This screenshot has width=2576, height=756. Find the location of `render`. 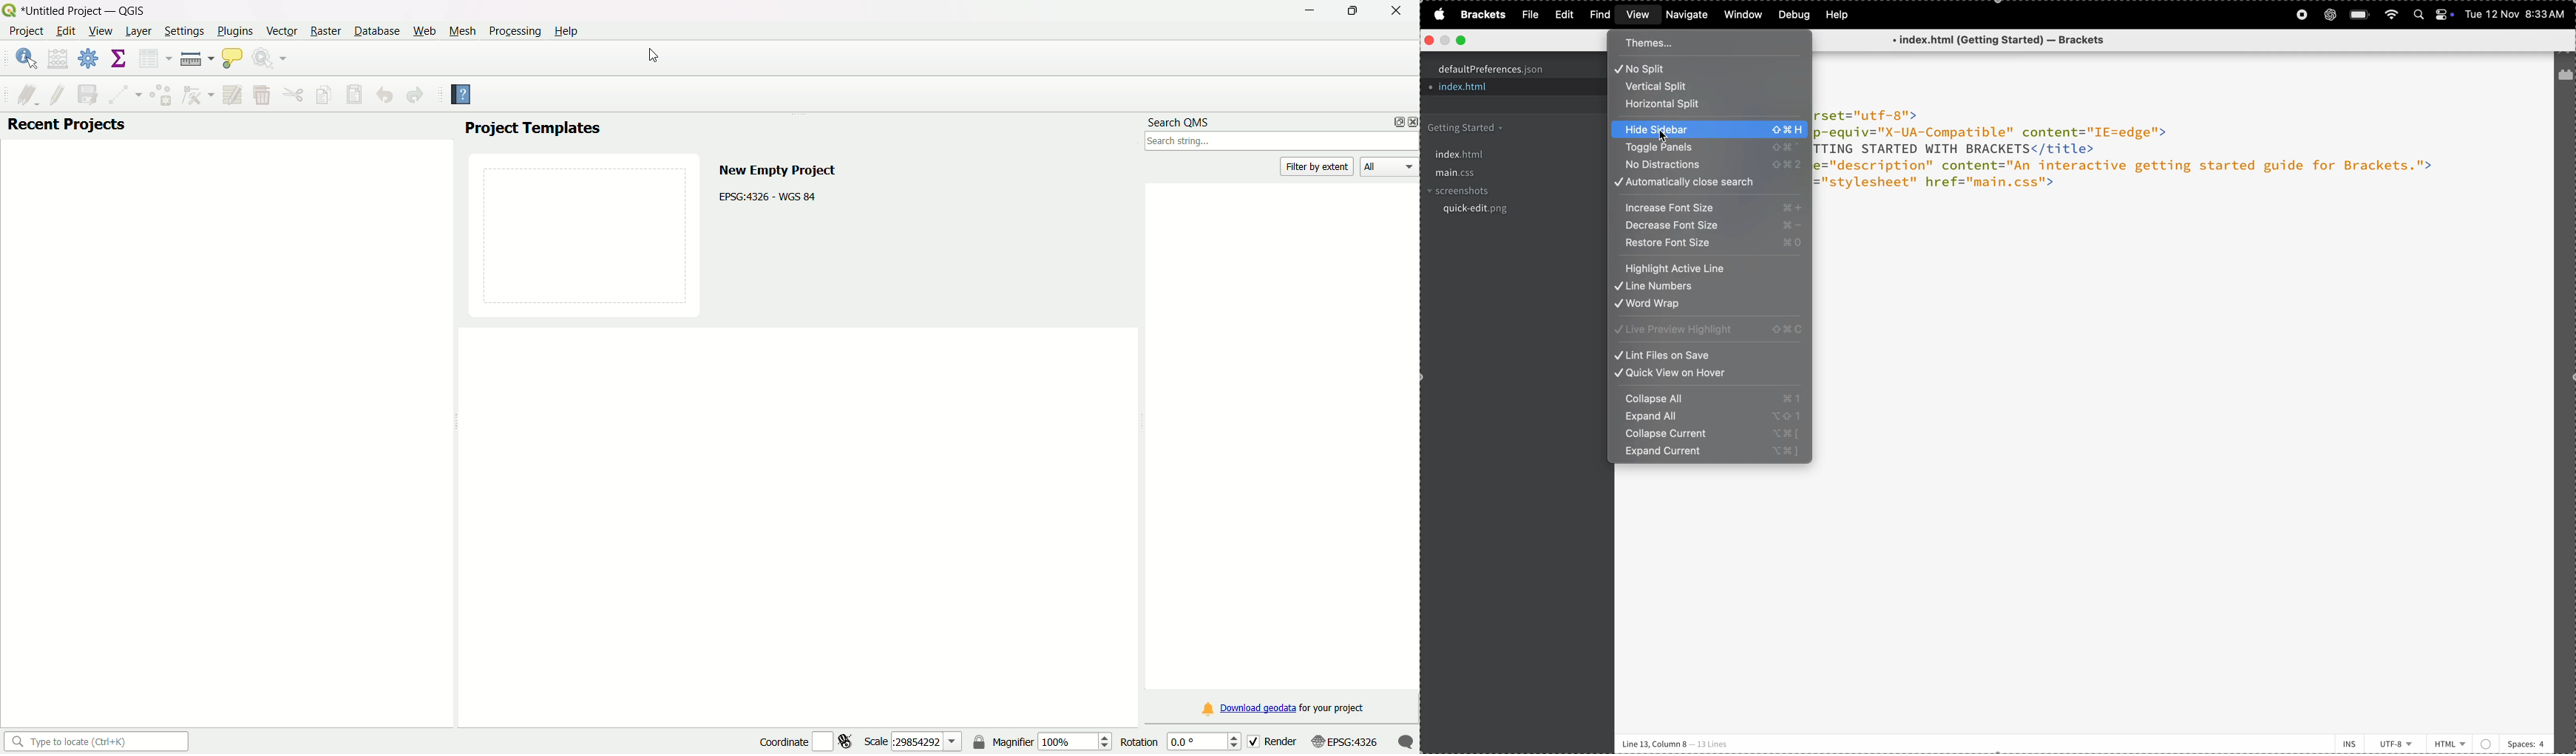

render is located at coordinates (1272, 740).